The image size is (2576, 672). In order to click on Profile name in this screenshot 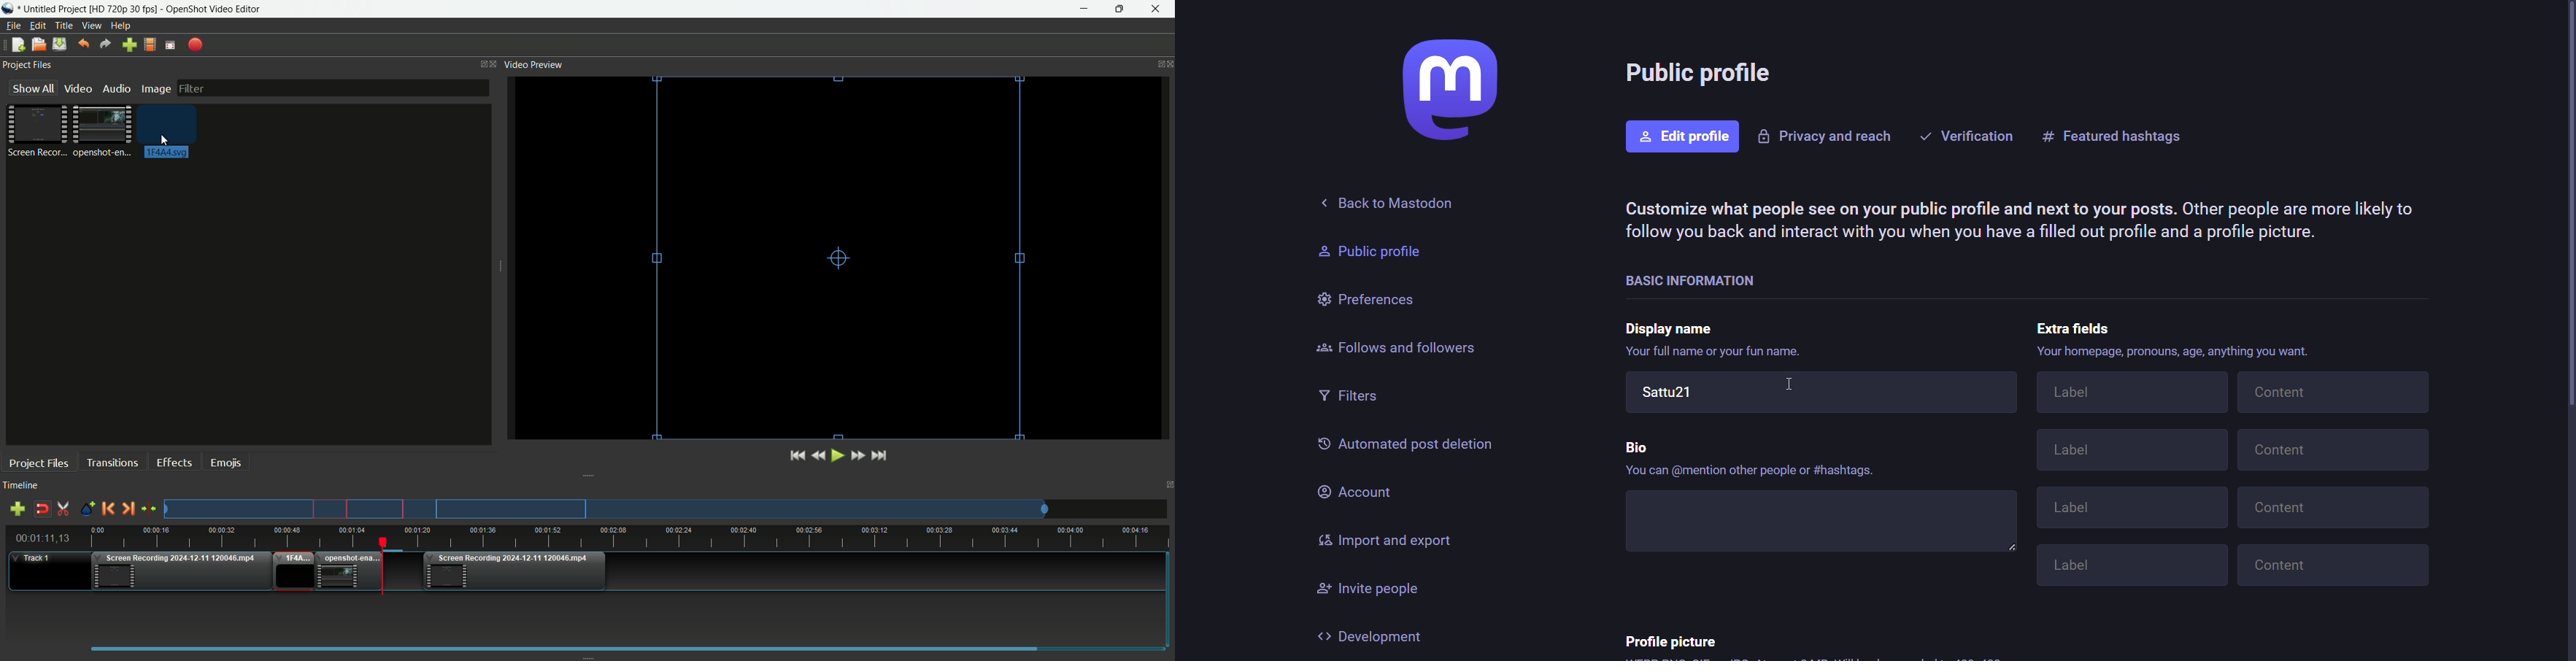, I will do `click(124, 10)`.